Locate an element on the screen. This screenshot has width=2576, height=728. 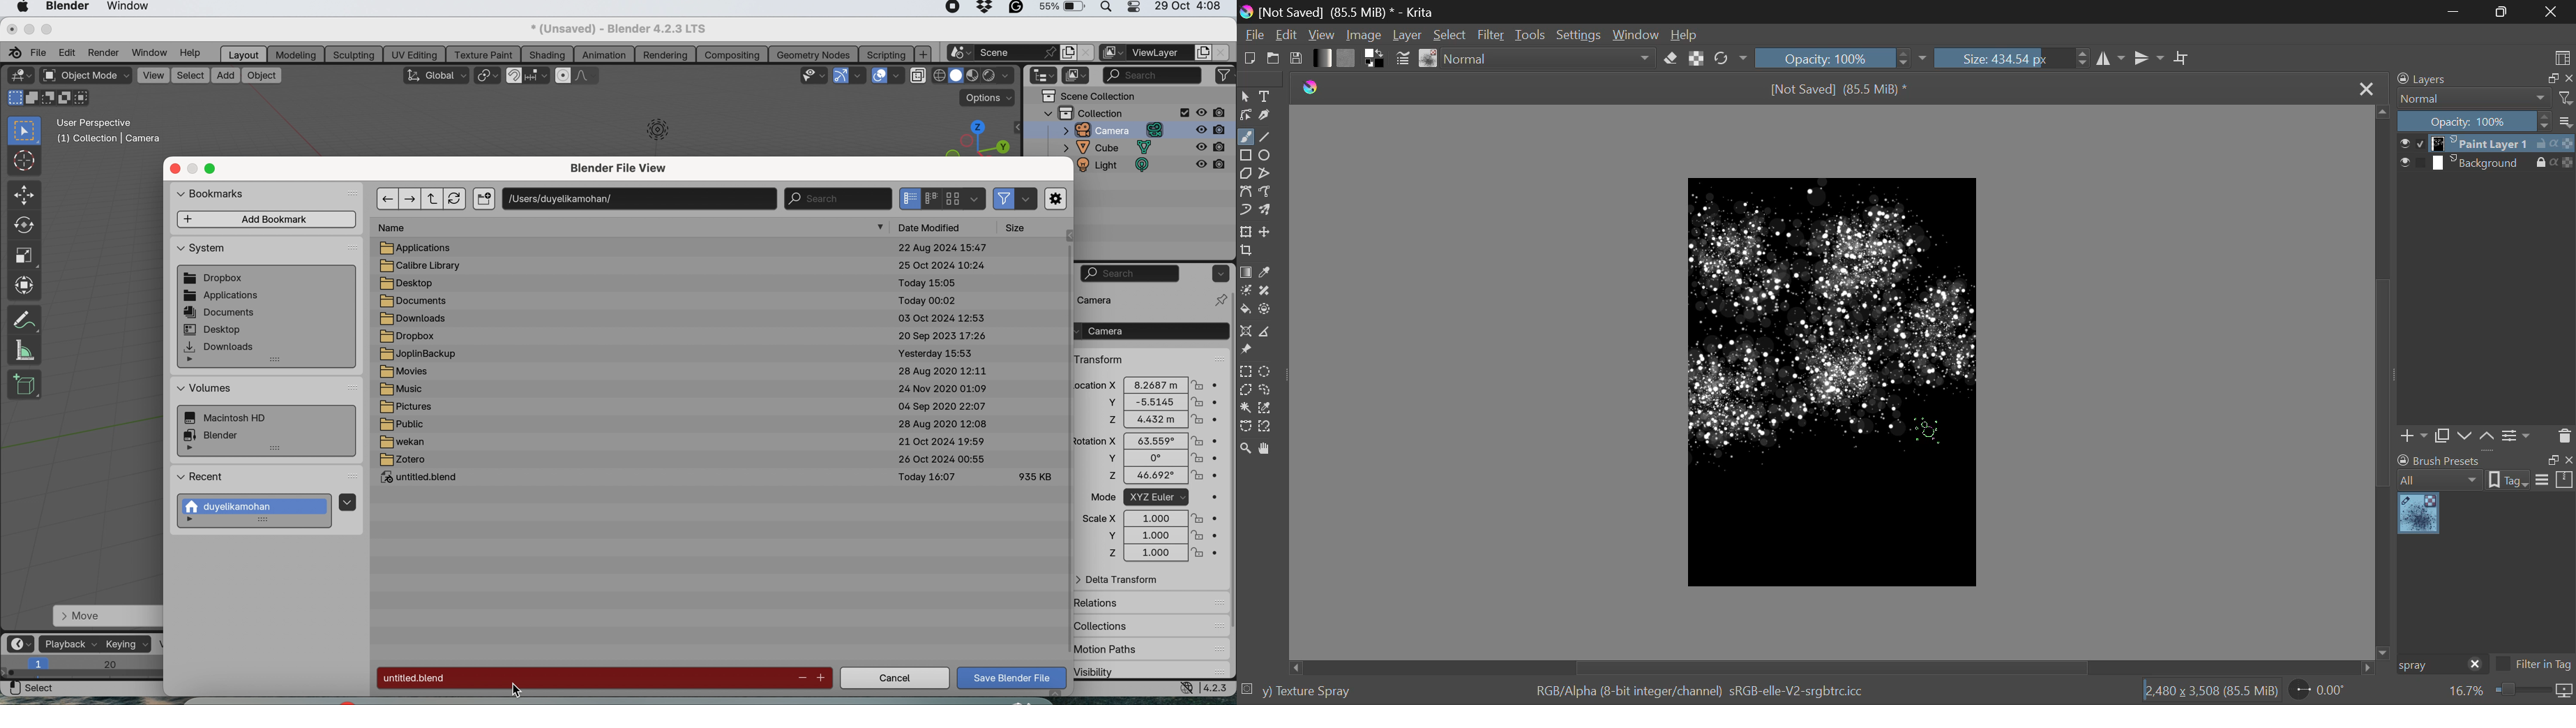
toggle x ray is located at coordinates (918, 77).